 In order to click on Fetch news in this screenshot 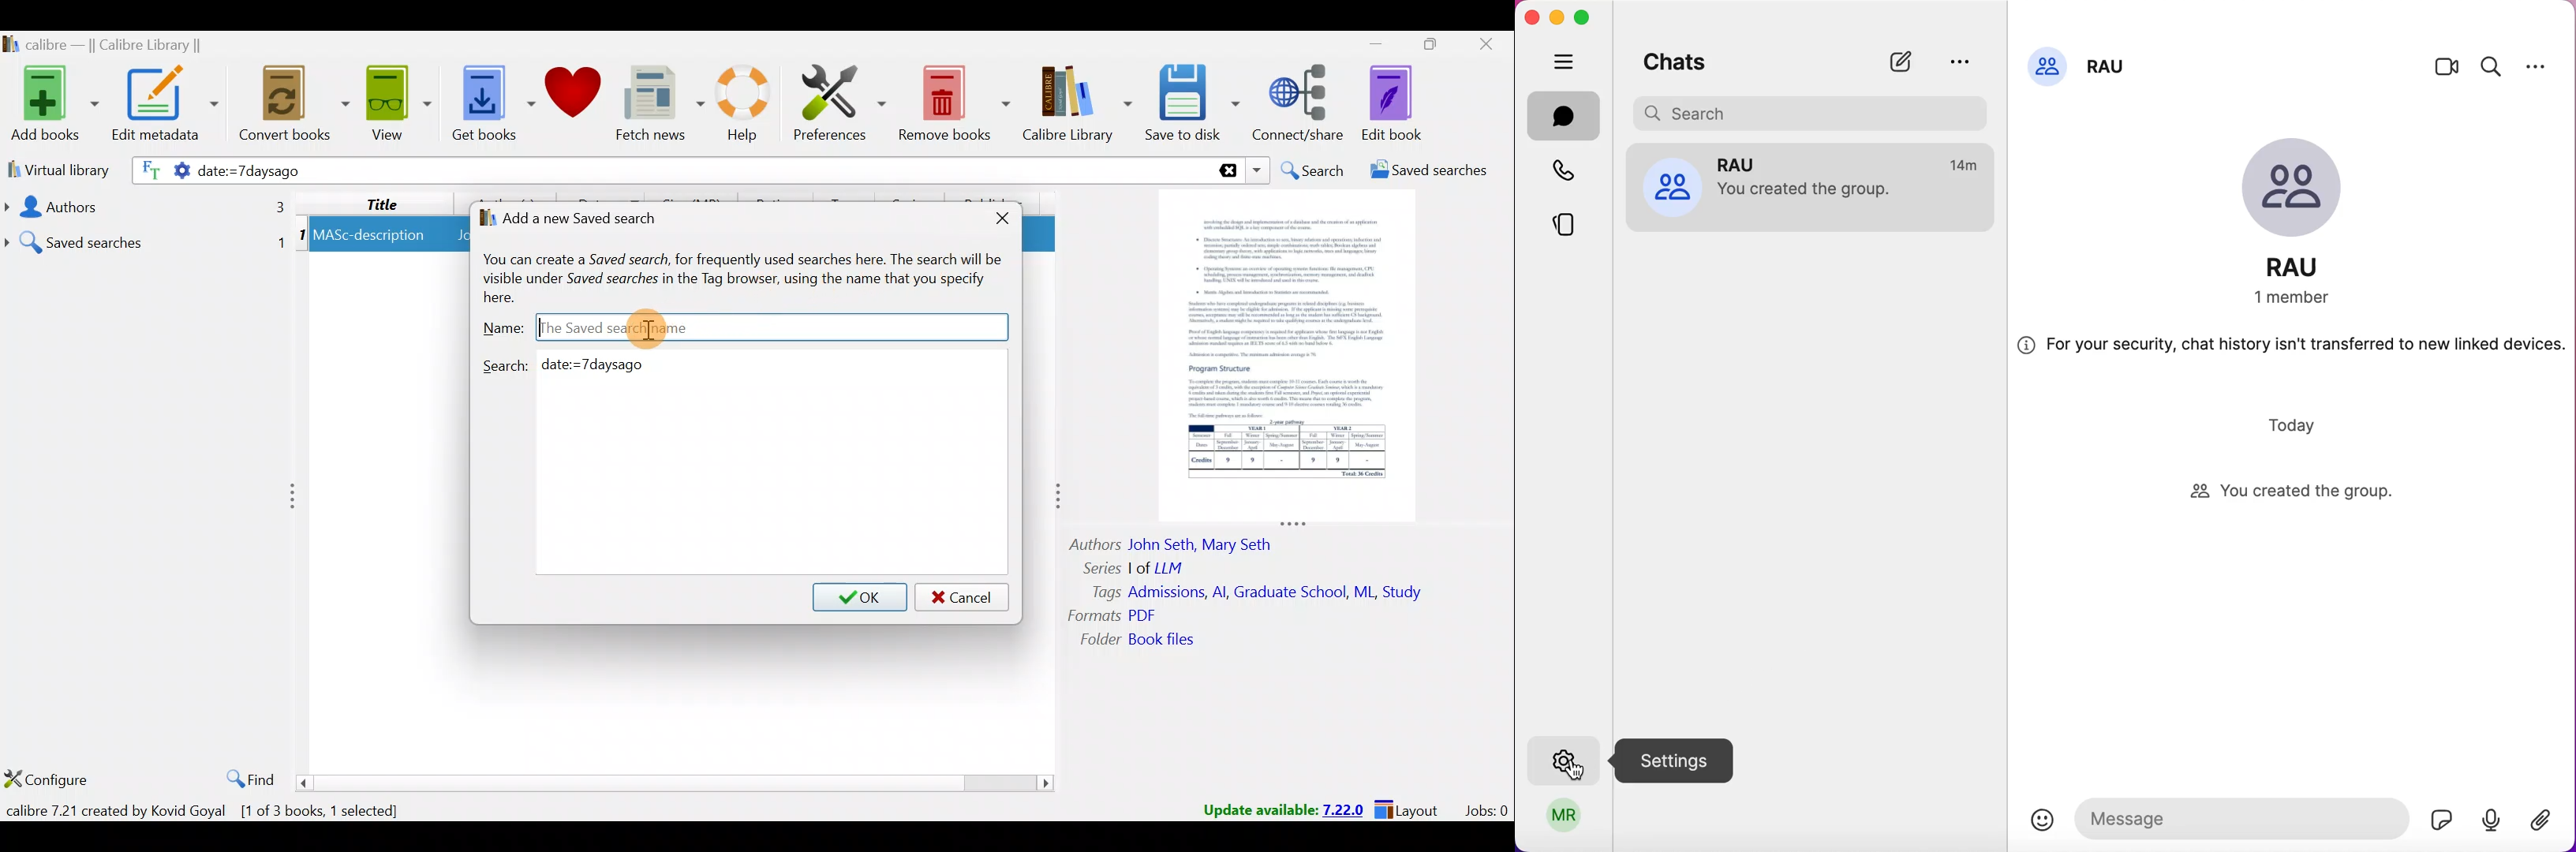, I will do `click(660, 104)`.